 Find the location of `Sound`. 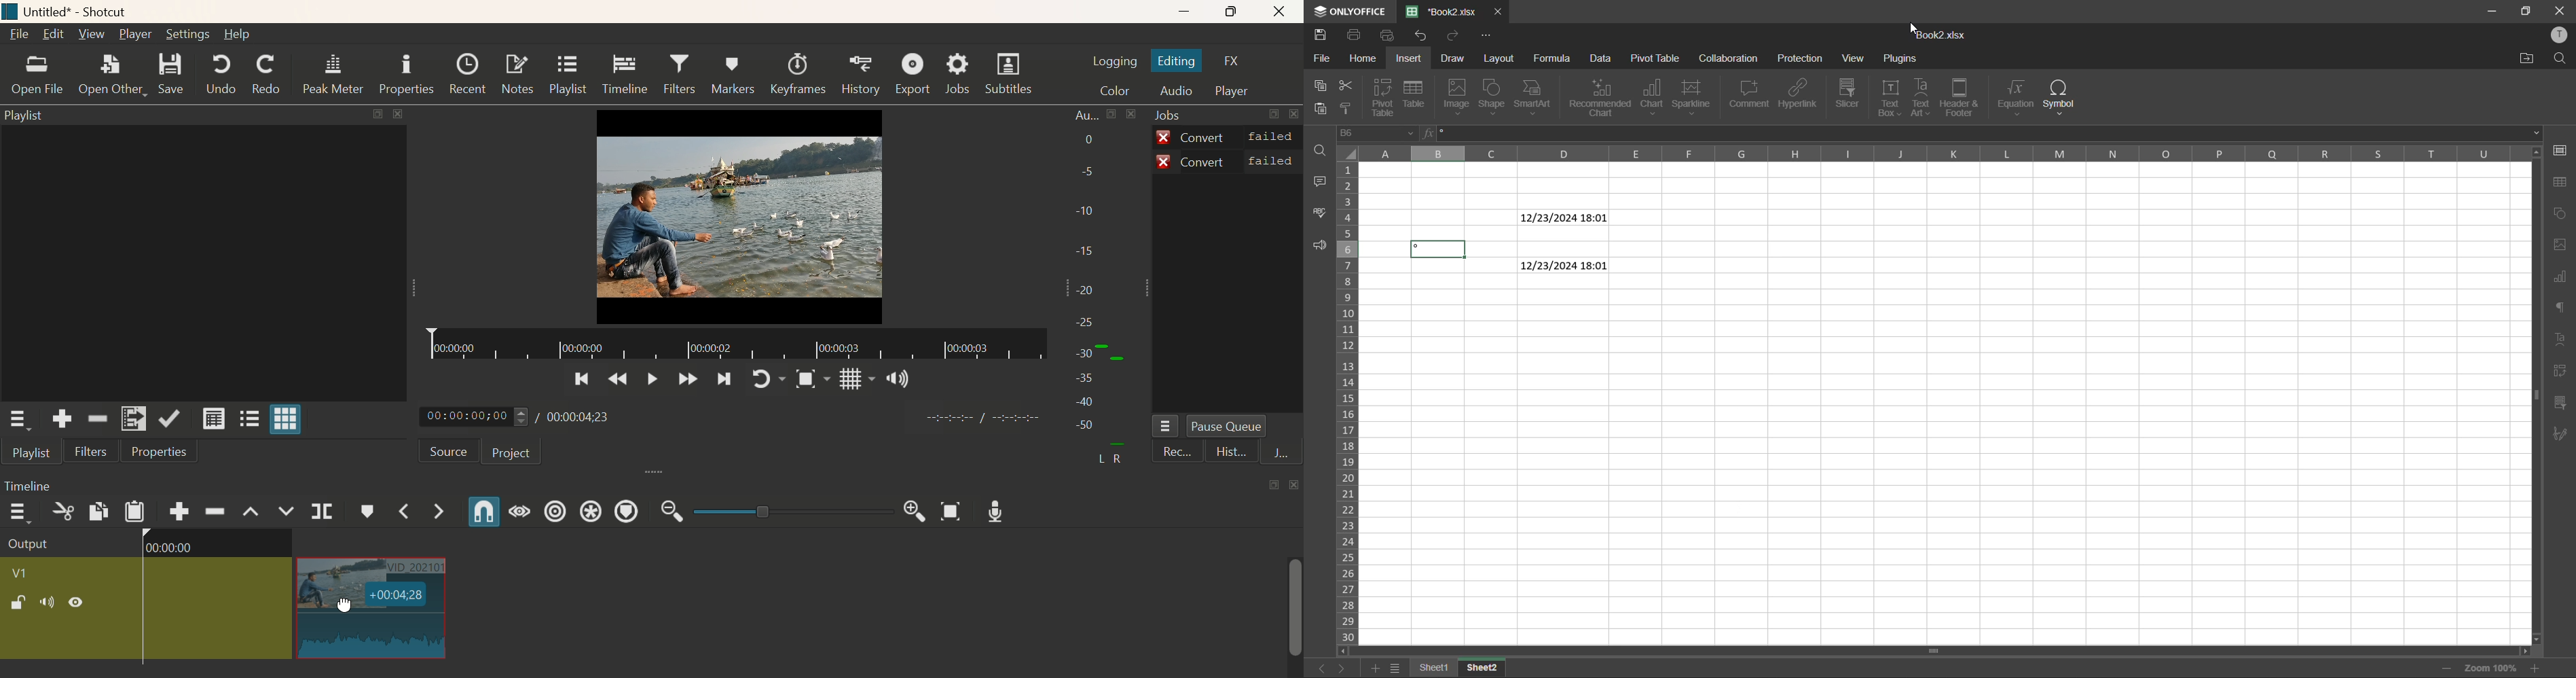

Sound is located at coordinates (896, 378).